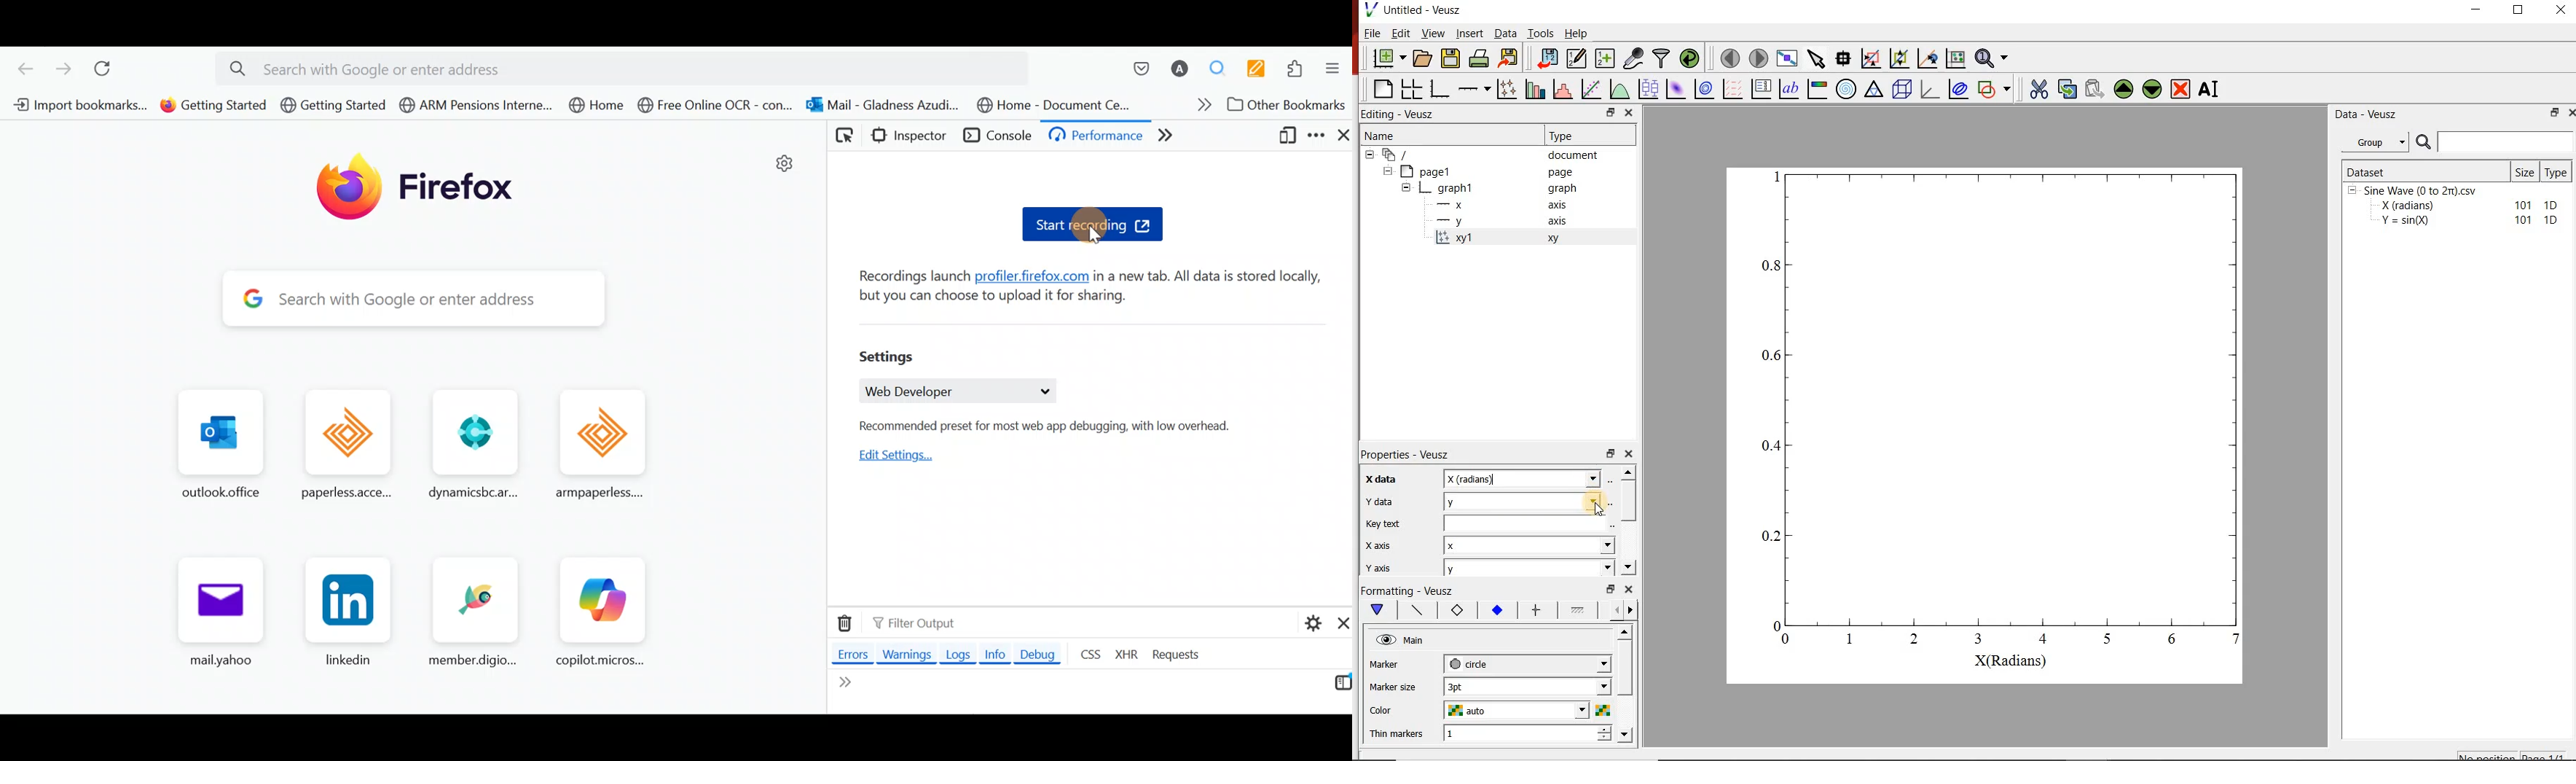 Image resolution: width=2576 pixels, height=784 pixels. What do you see at coordinates (415, 299) in the screenshot?
I see `Search bar` at bounding box center [415, 299].